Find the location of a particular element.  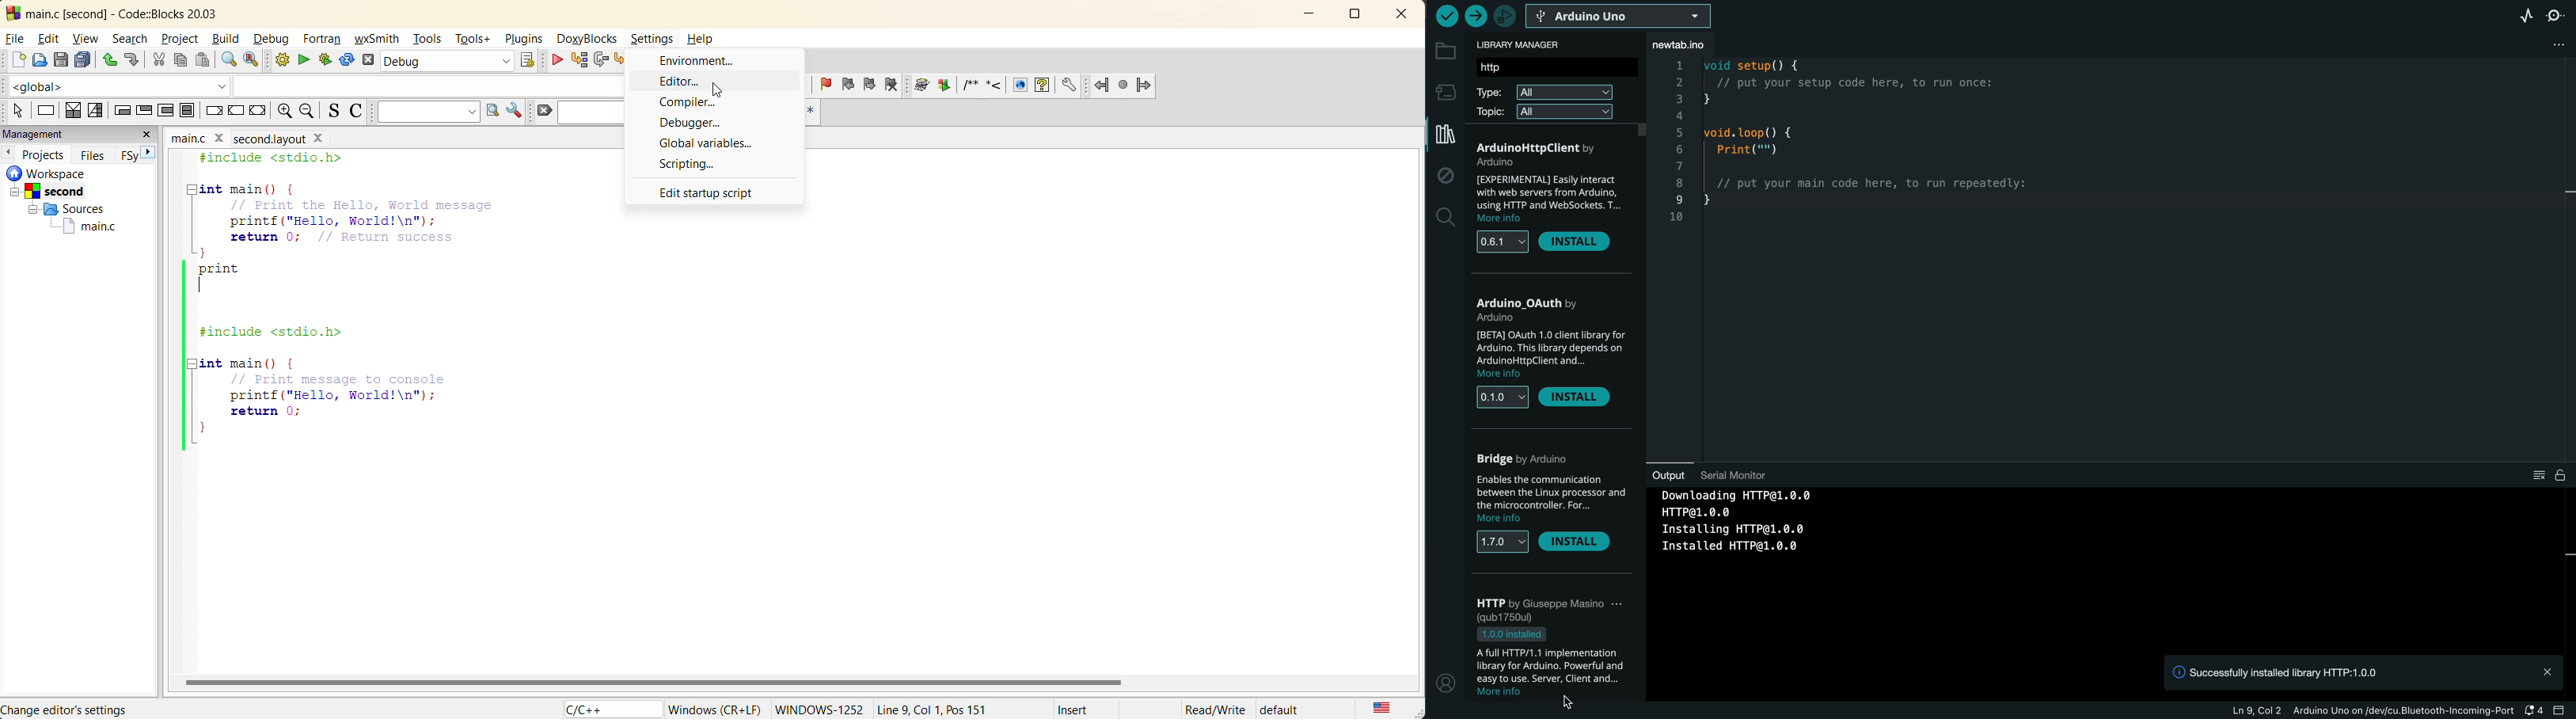

topic filter is located at coordinates (1544, 113).